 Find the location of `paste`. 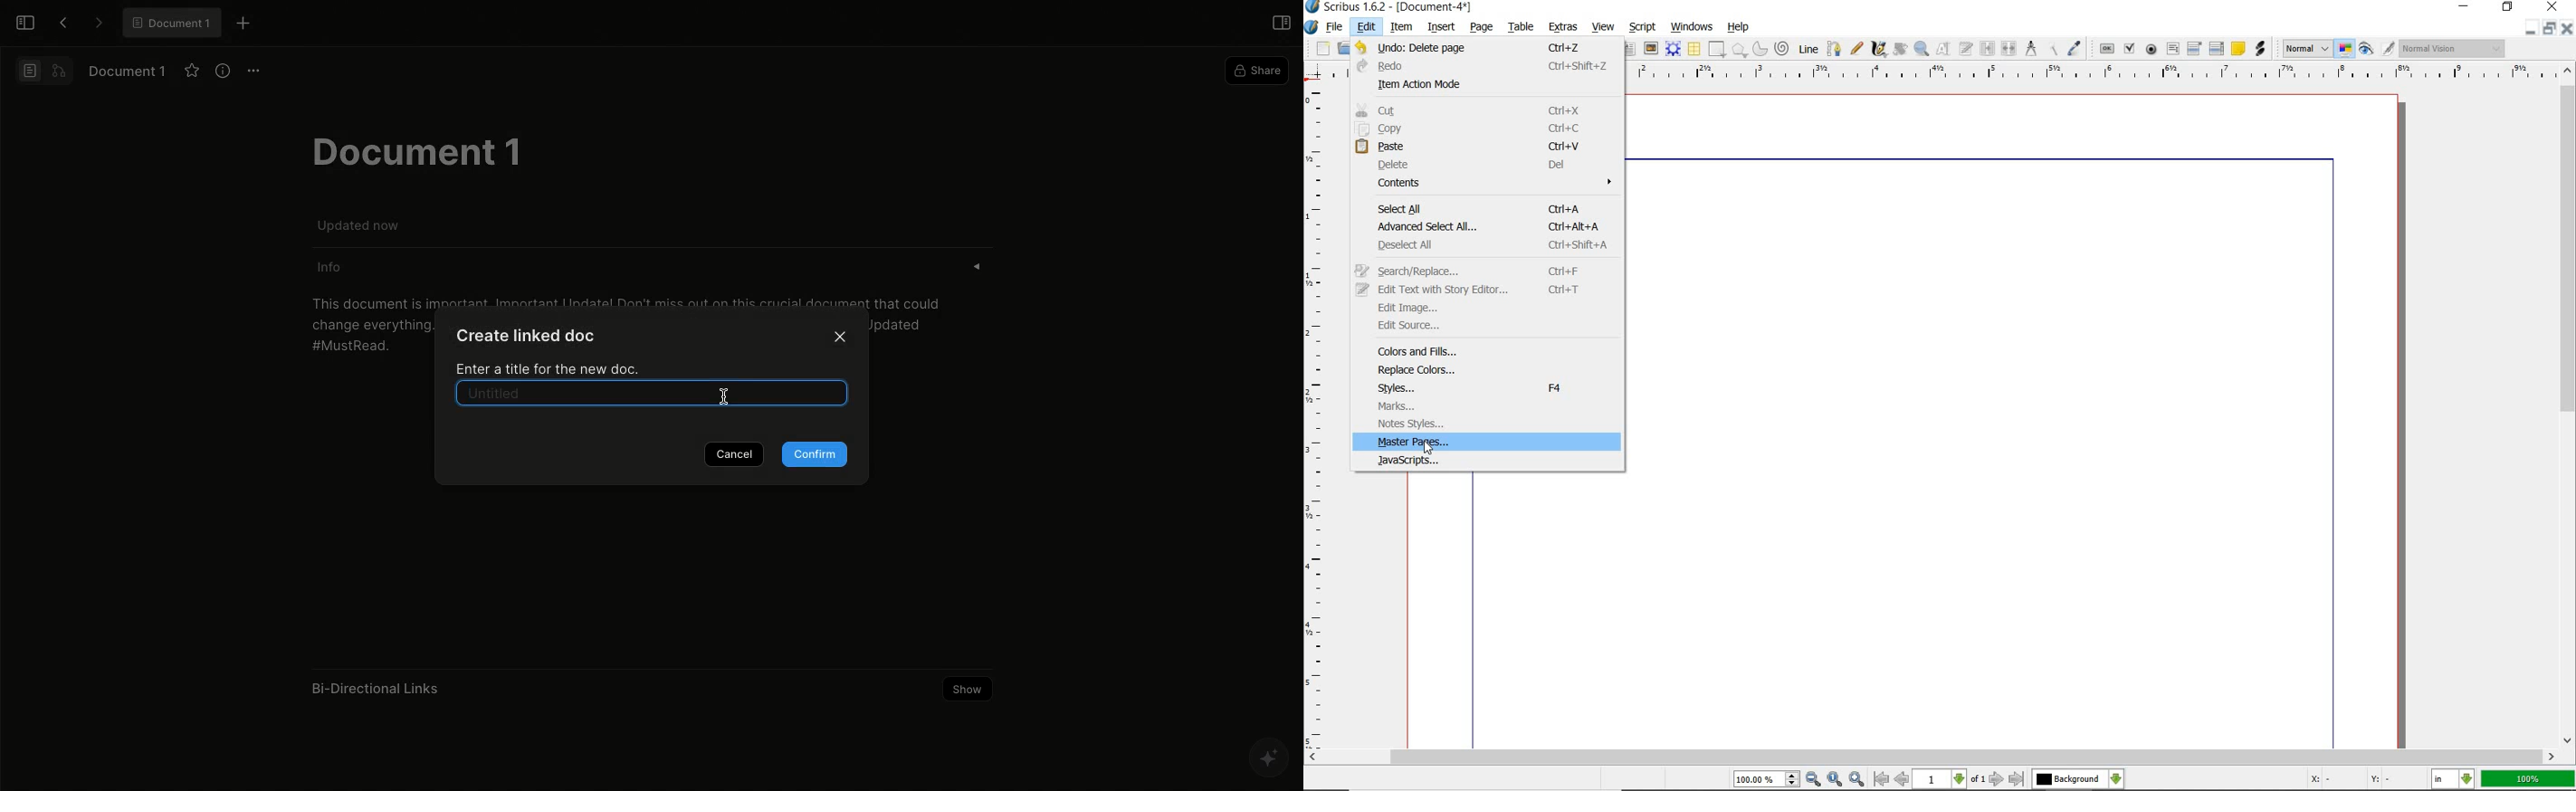

paste is located at coordinates (1488, 146).